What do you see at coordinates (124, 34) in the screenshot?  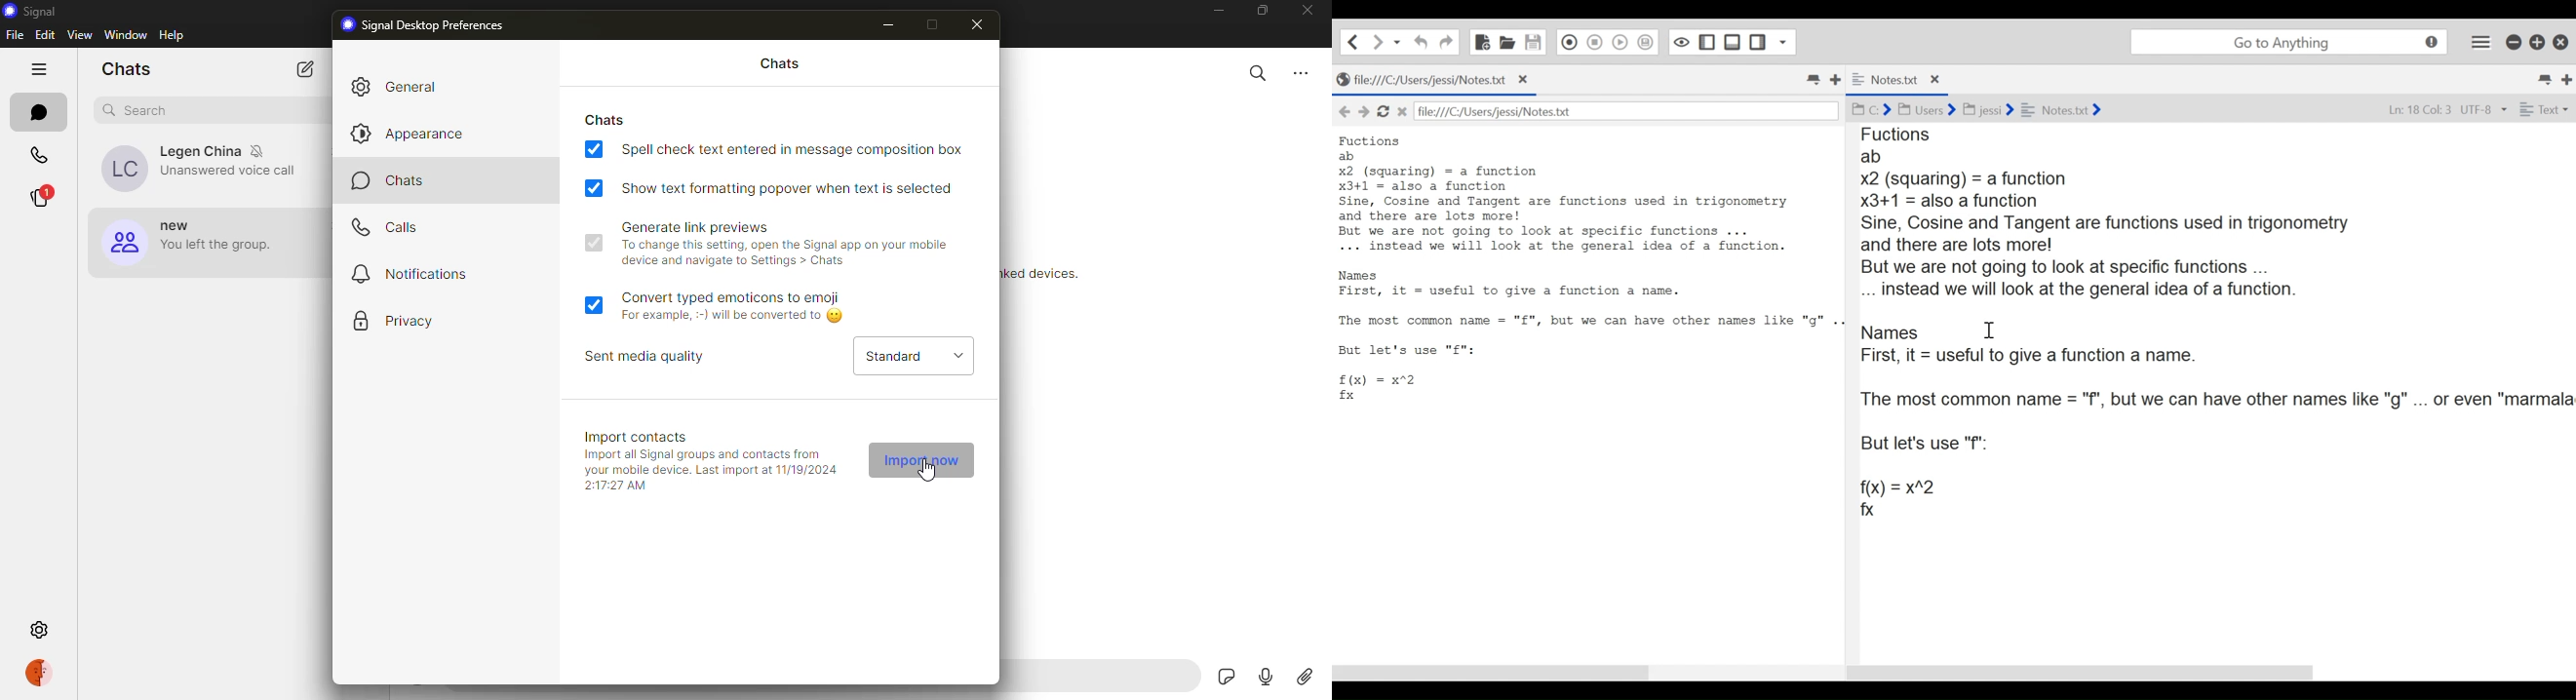 I see `window` at bounding box center [124, 34].